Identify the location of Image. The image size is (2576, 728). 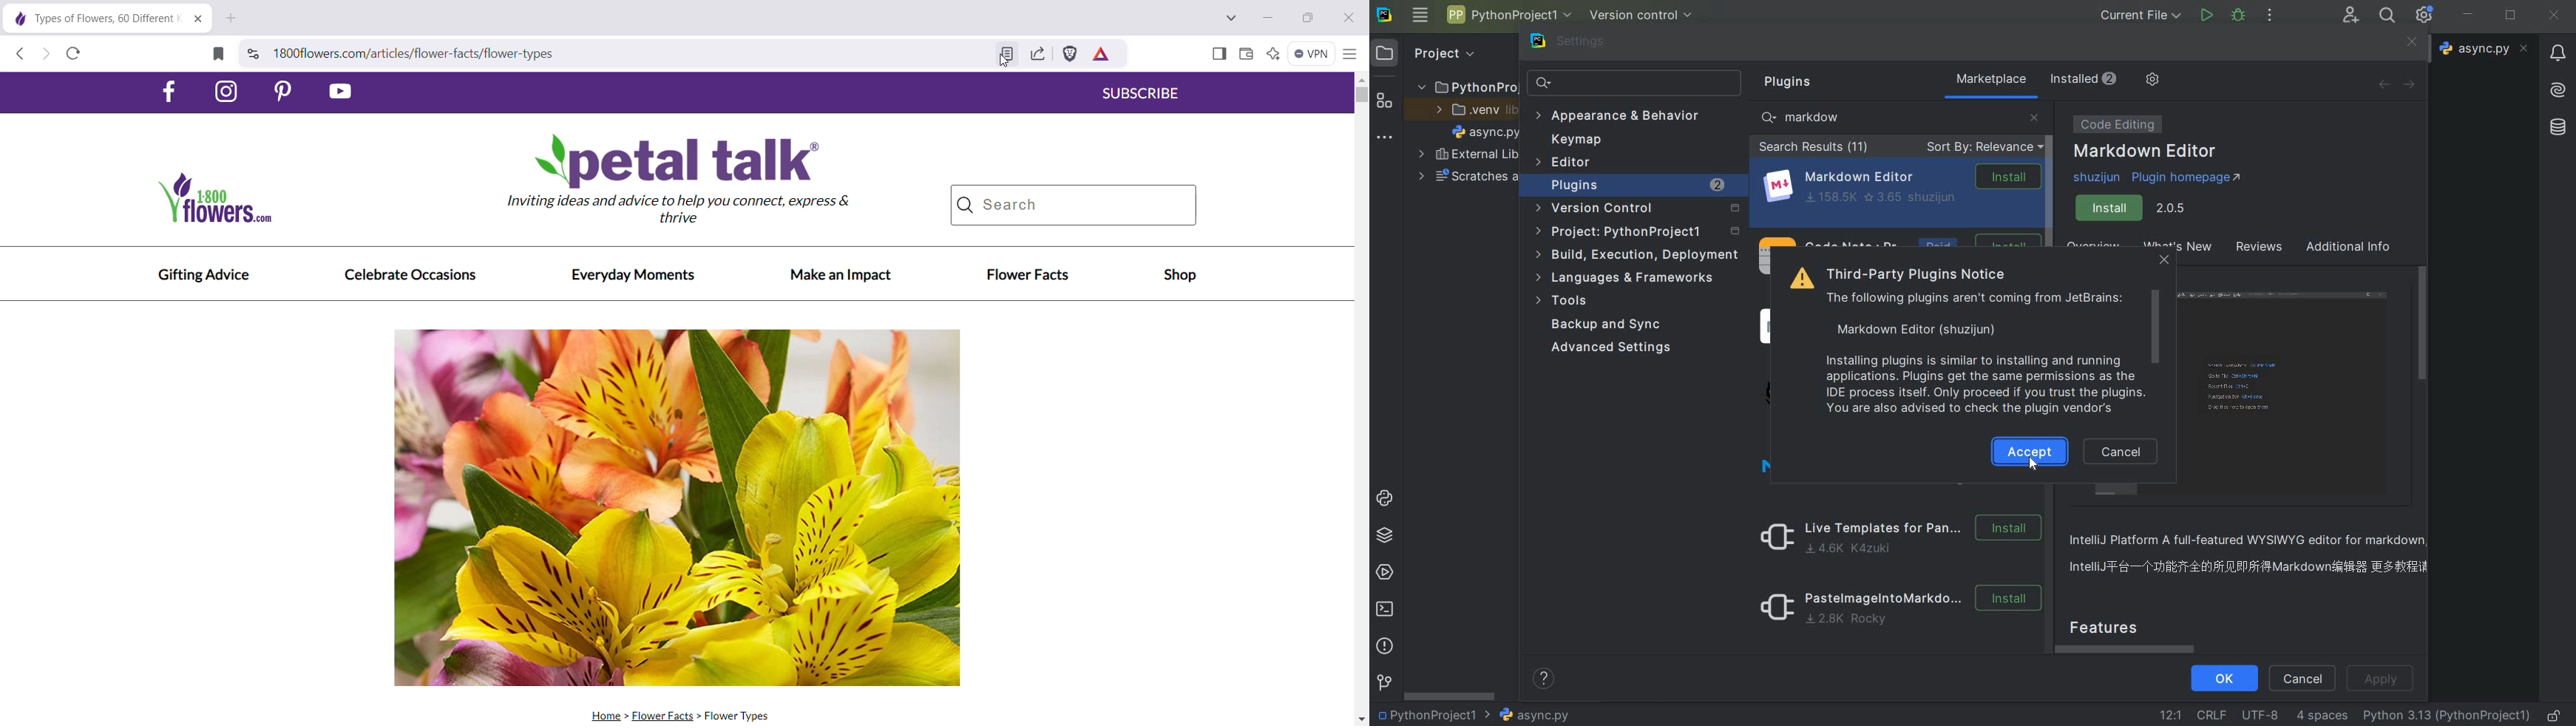
(678, 506).